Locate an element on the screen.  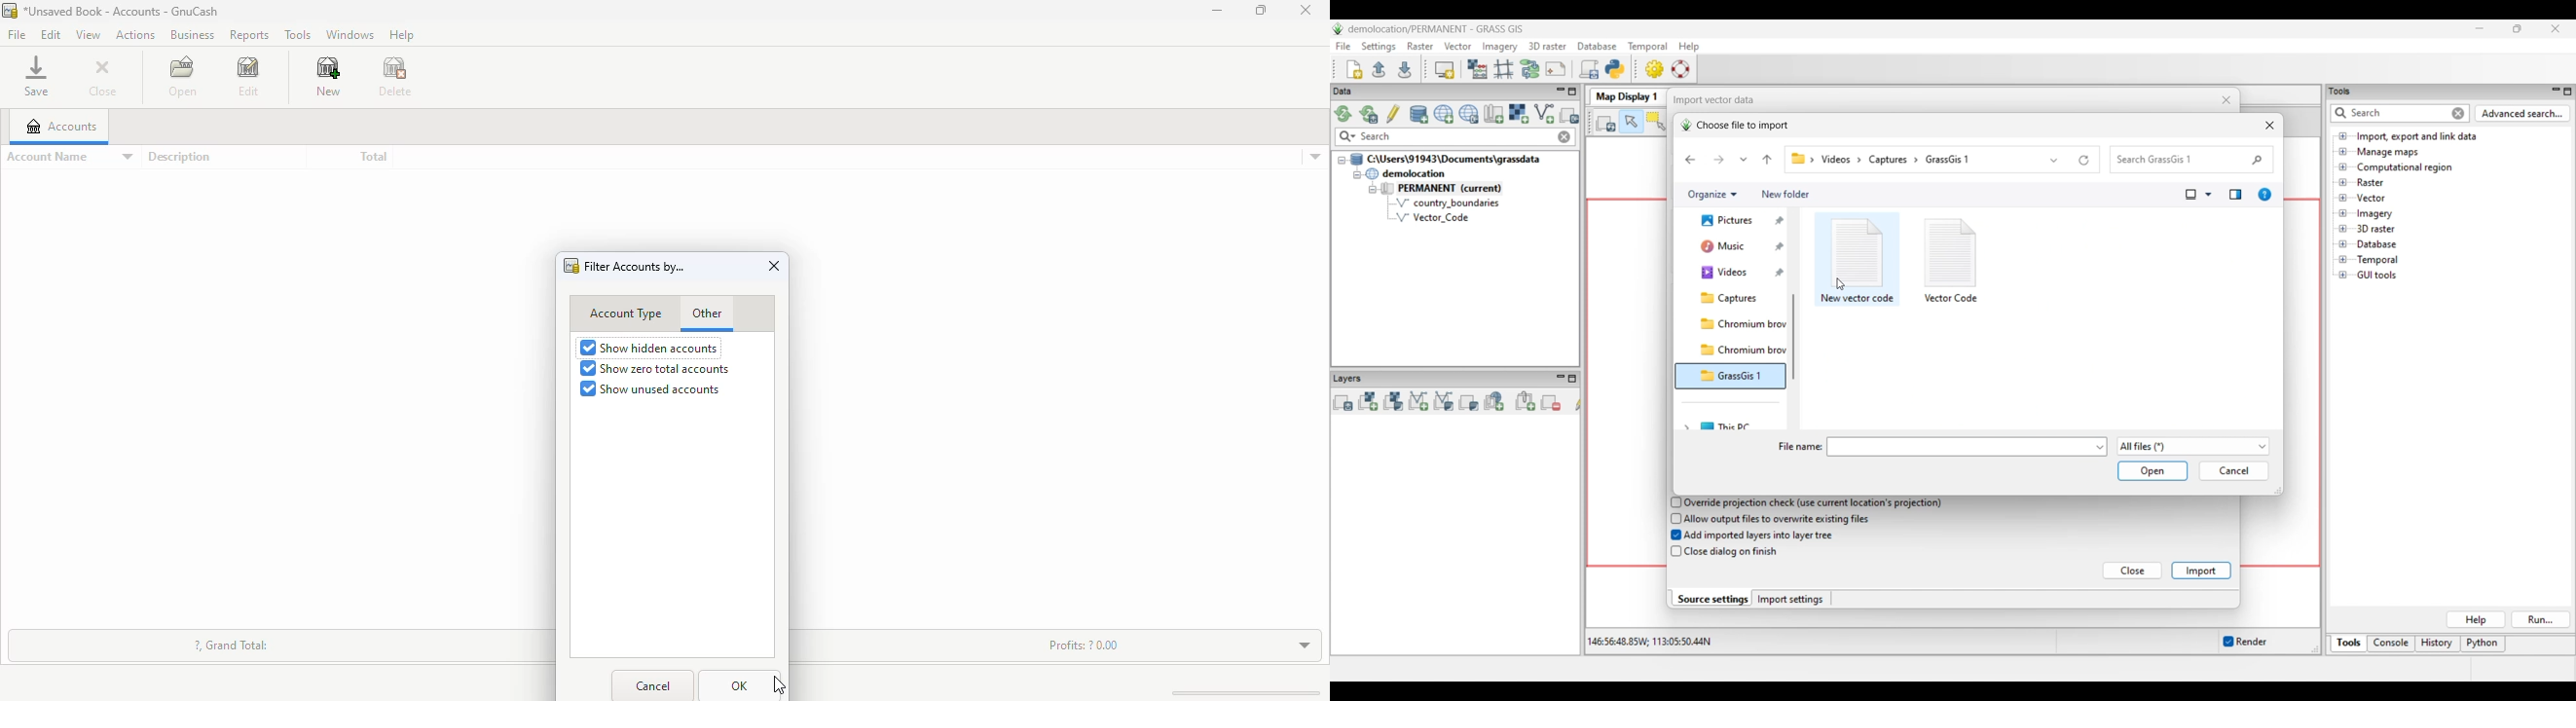
title is located at coordinates (121, 11).